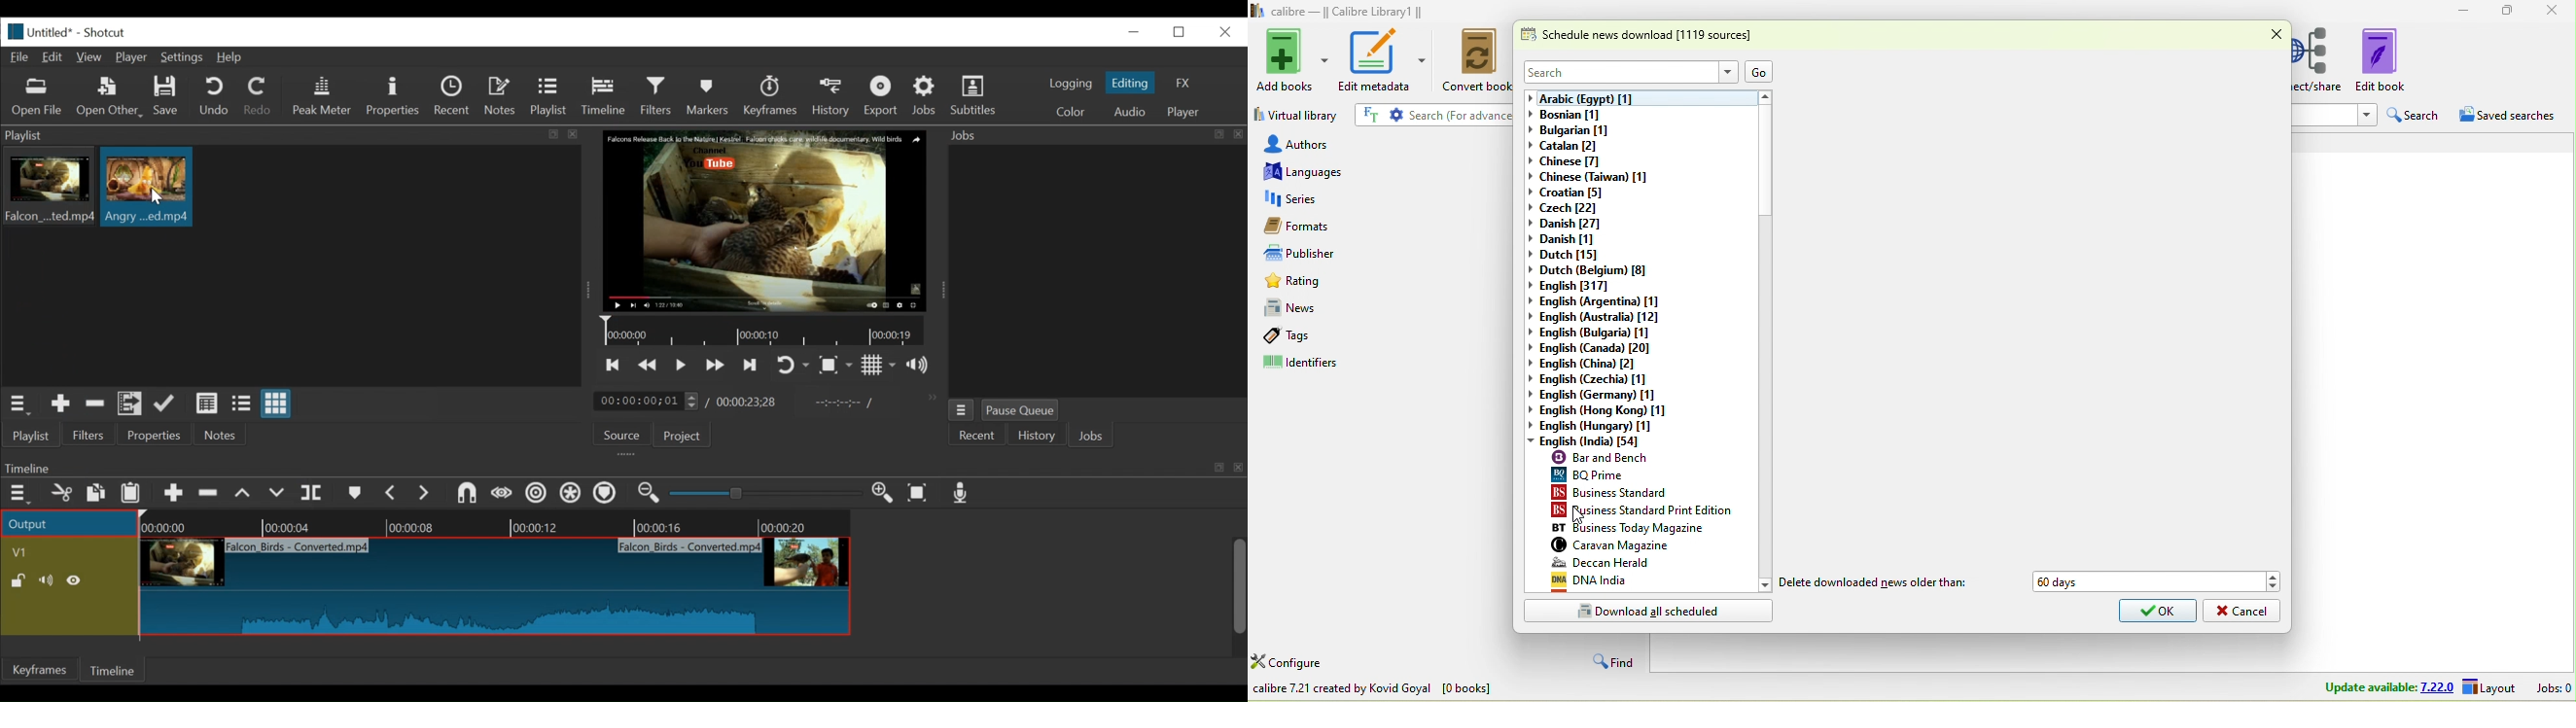  Describe the element at coordinates (258, 98) in the screenshot. I see `Redo` at that location.